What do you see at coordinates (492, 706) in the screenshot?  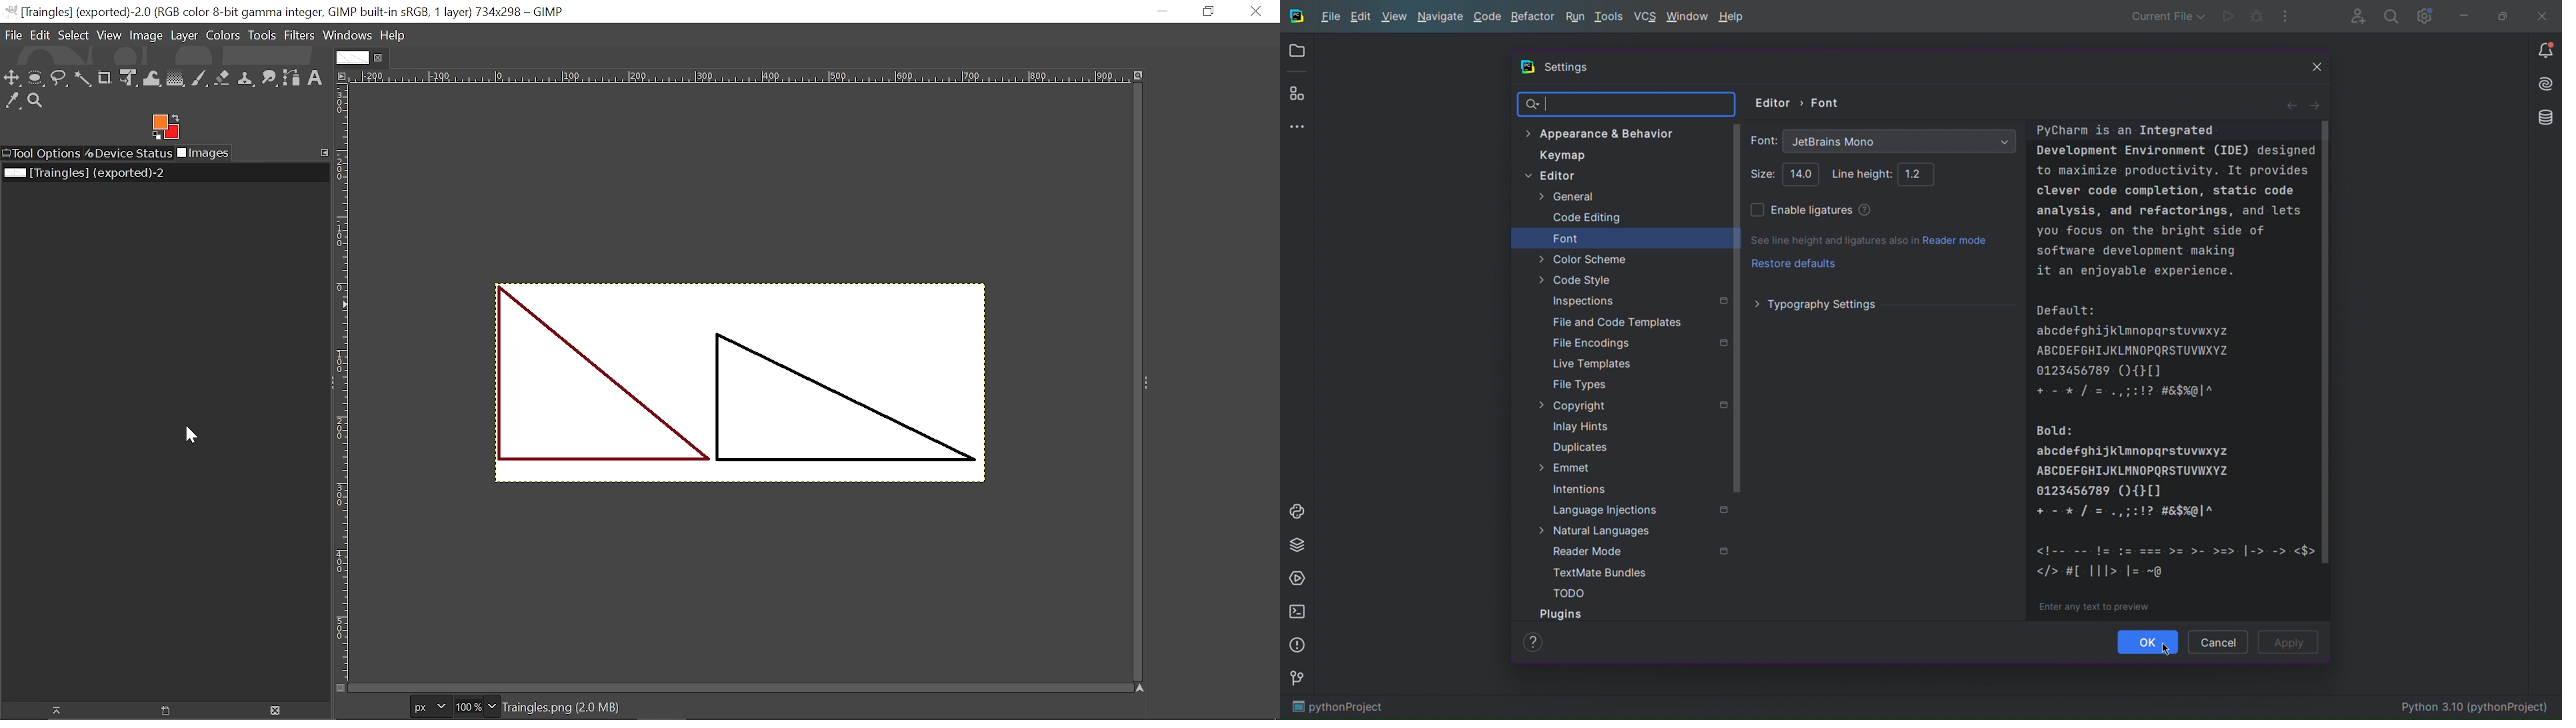 I see `Zoom option` at bounding box center [492, 706].